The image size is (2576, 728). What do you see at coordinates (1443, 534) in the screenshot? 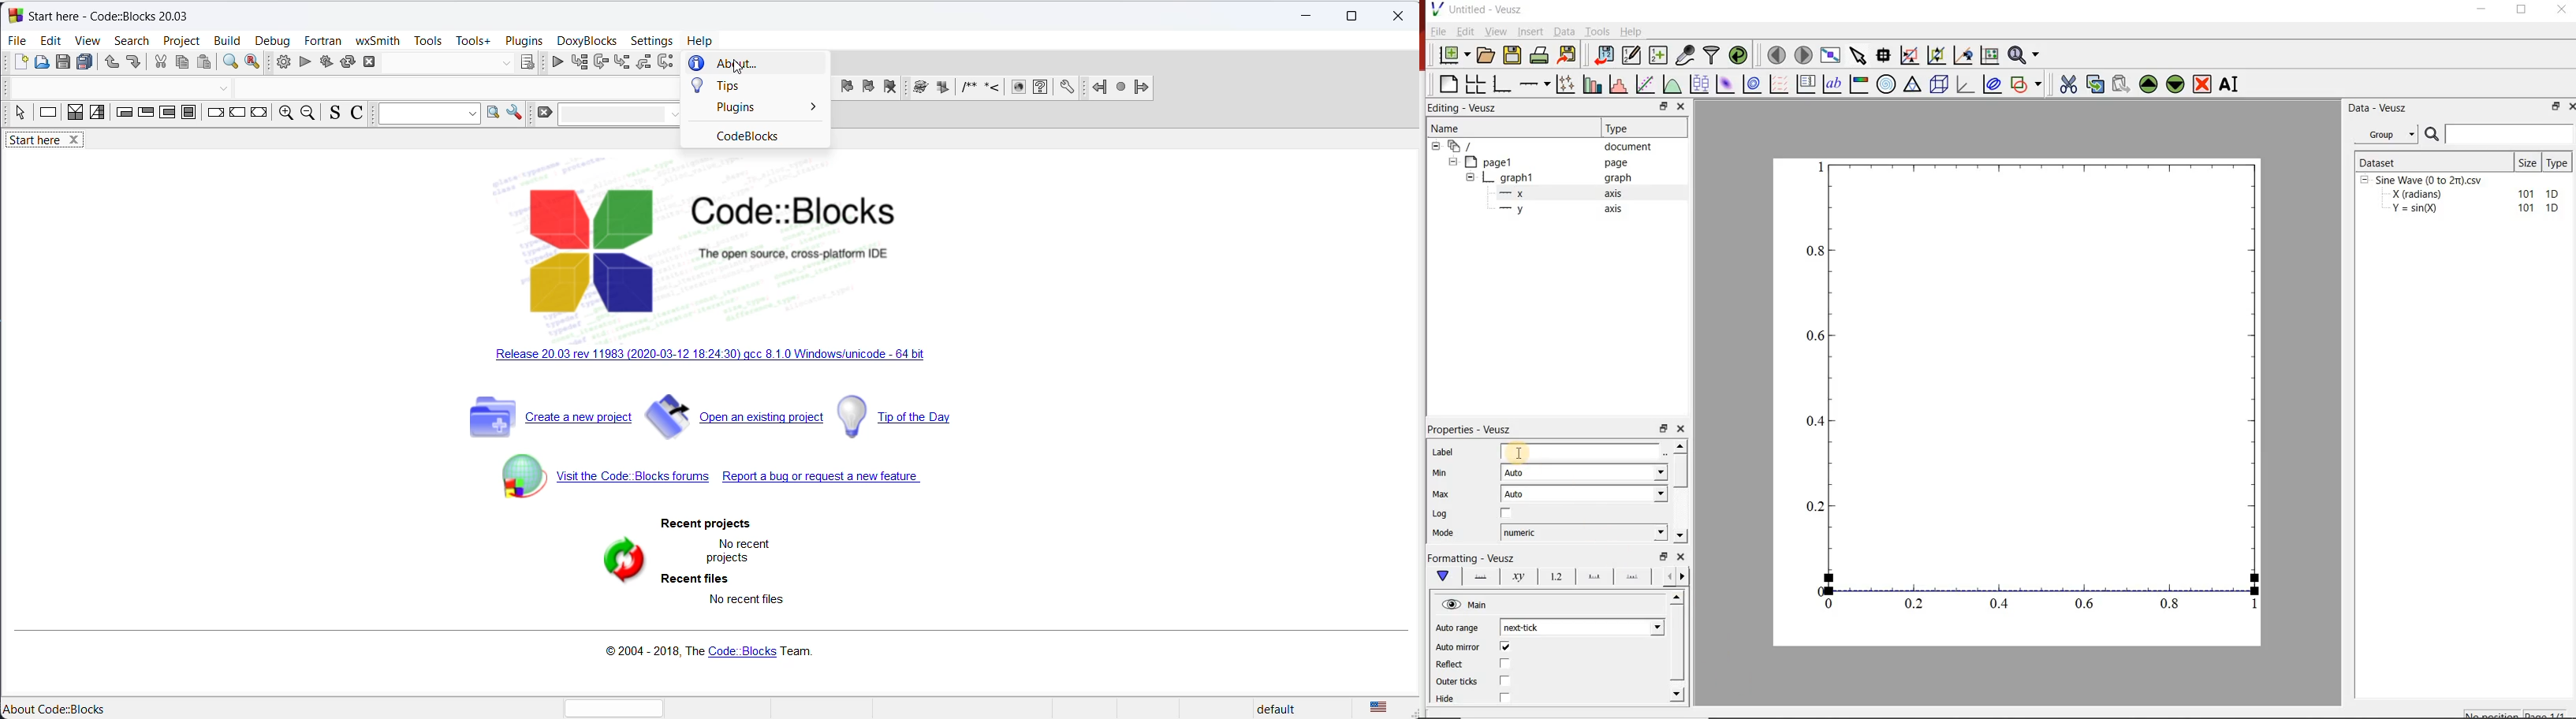
I see `Mode` at bounding box center [1443, 534].